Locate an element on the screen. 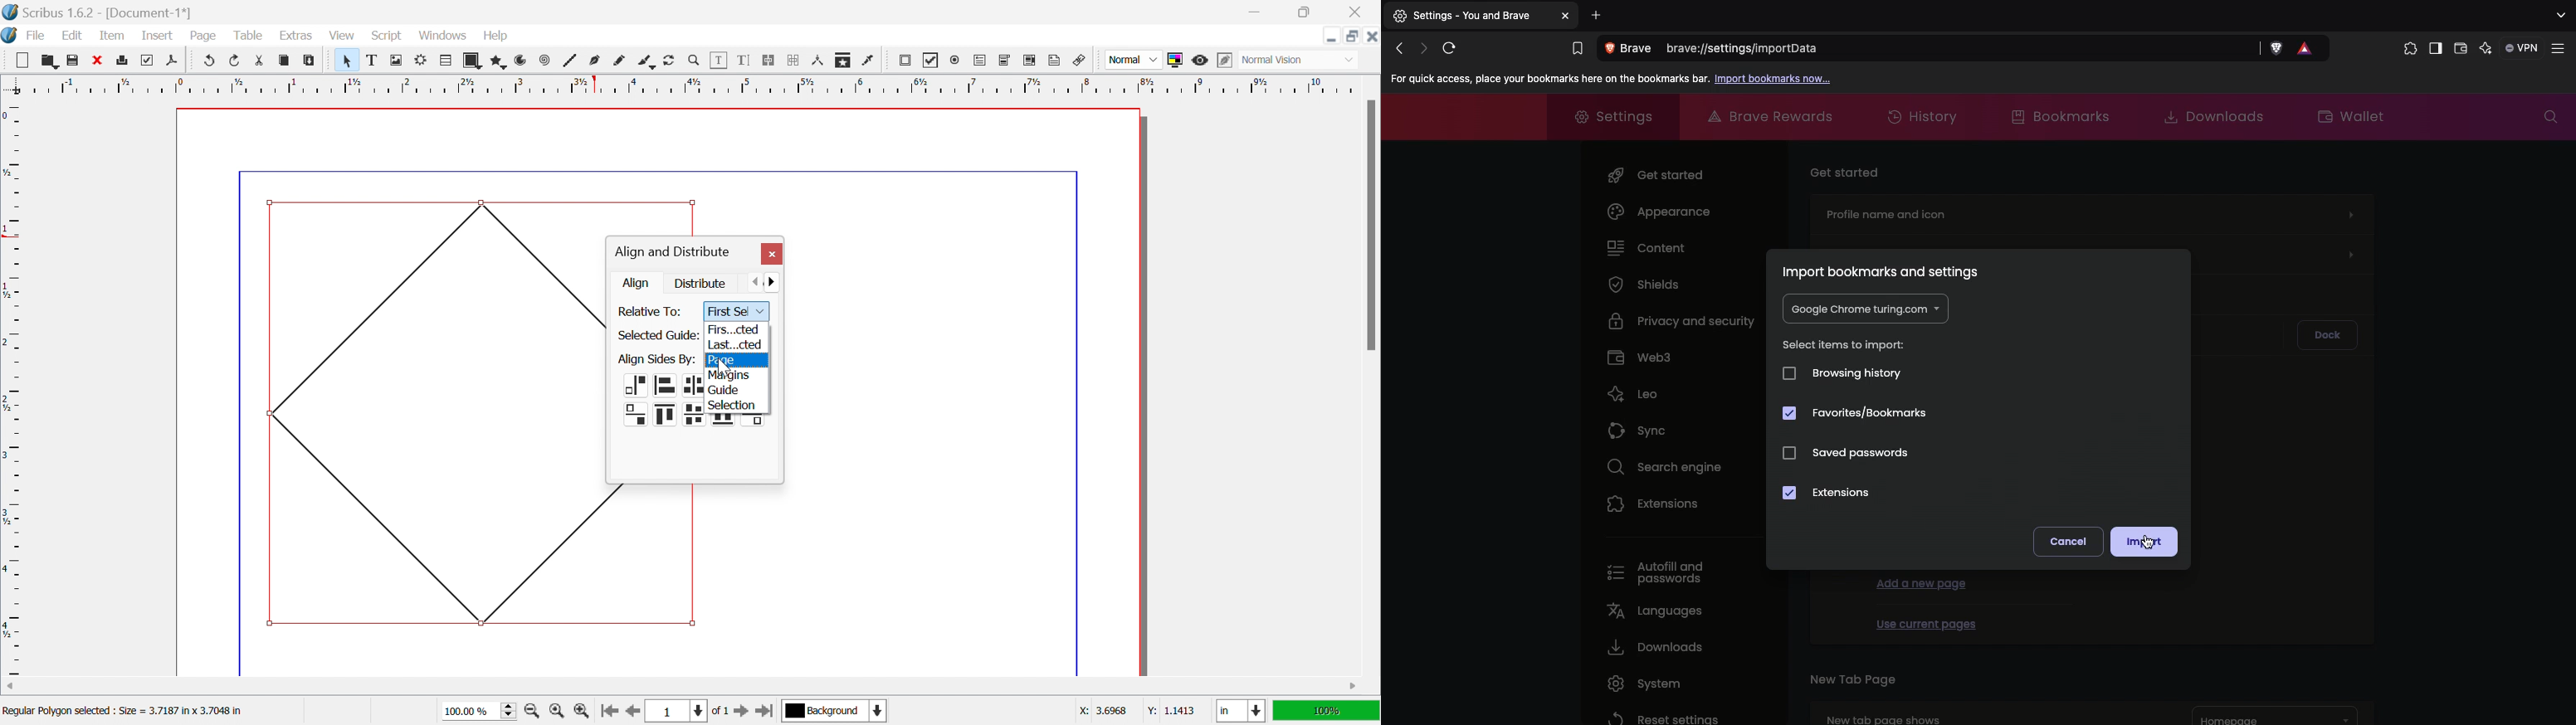 This screenshot has height=728, width=2576. For quick access, place your bookmarks here on the bookmarks bar. is located at coordinates (1547, 79).